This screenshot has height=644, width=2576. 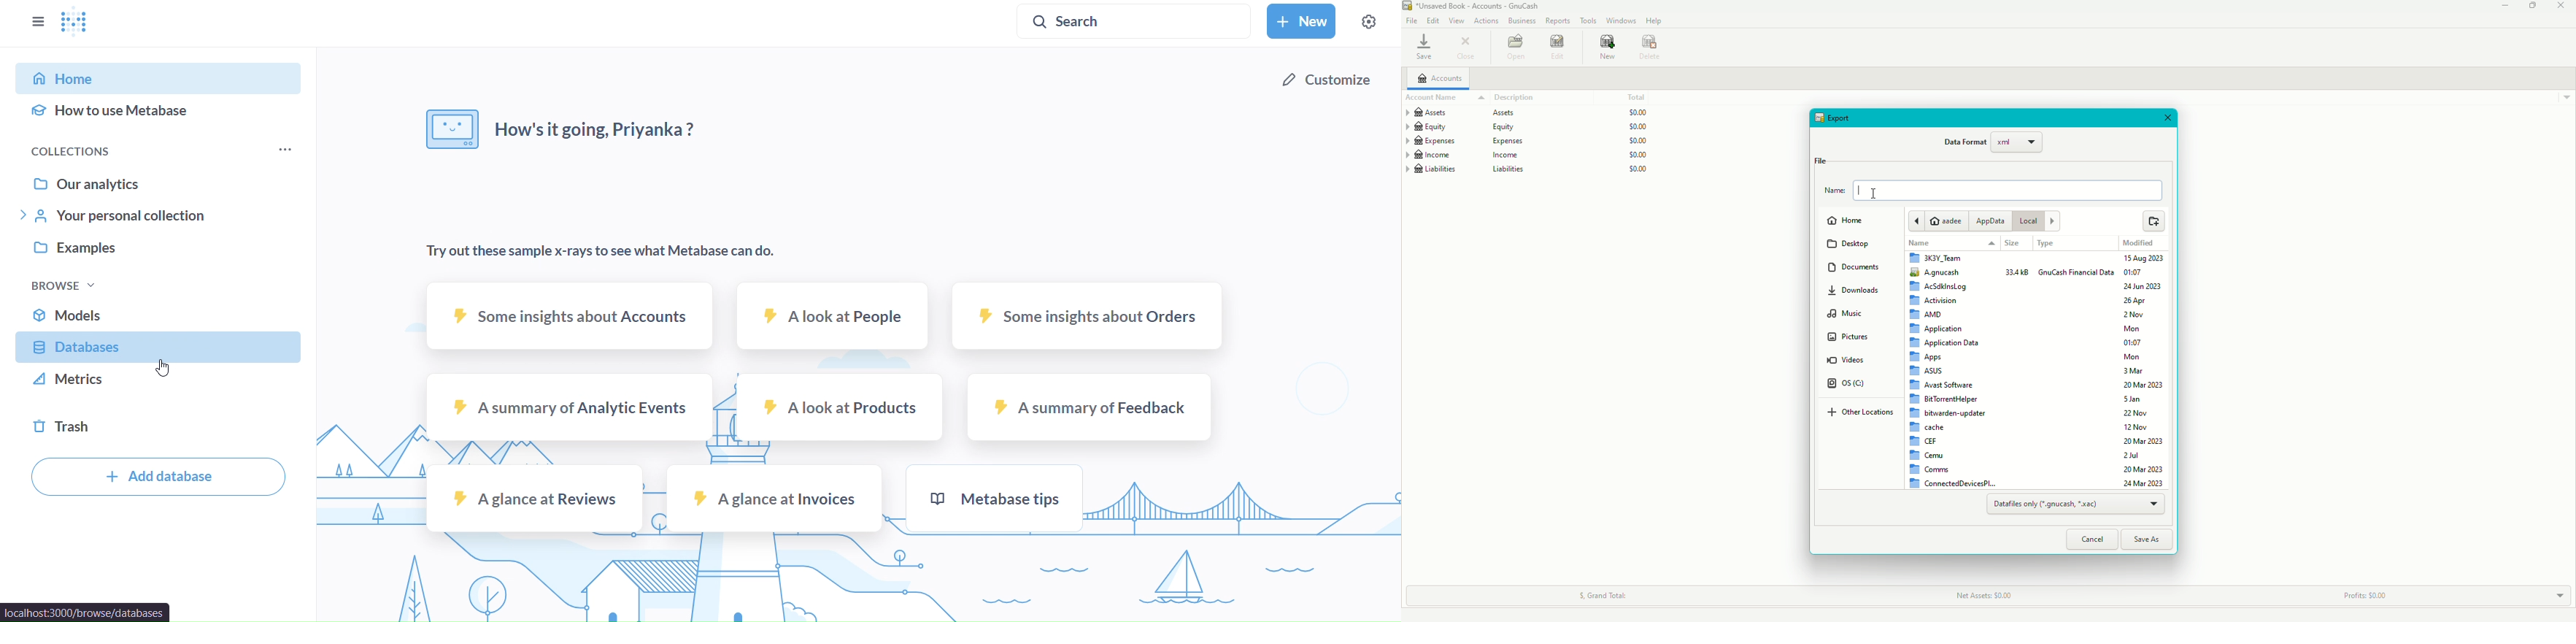 I want to click on Local, so click(x=2039, y=222).